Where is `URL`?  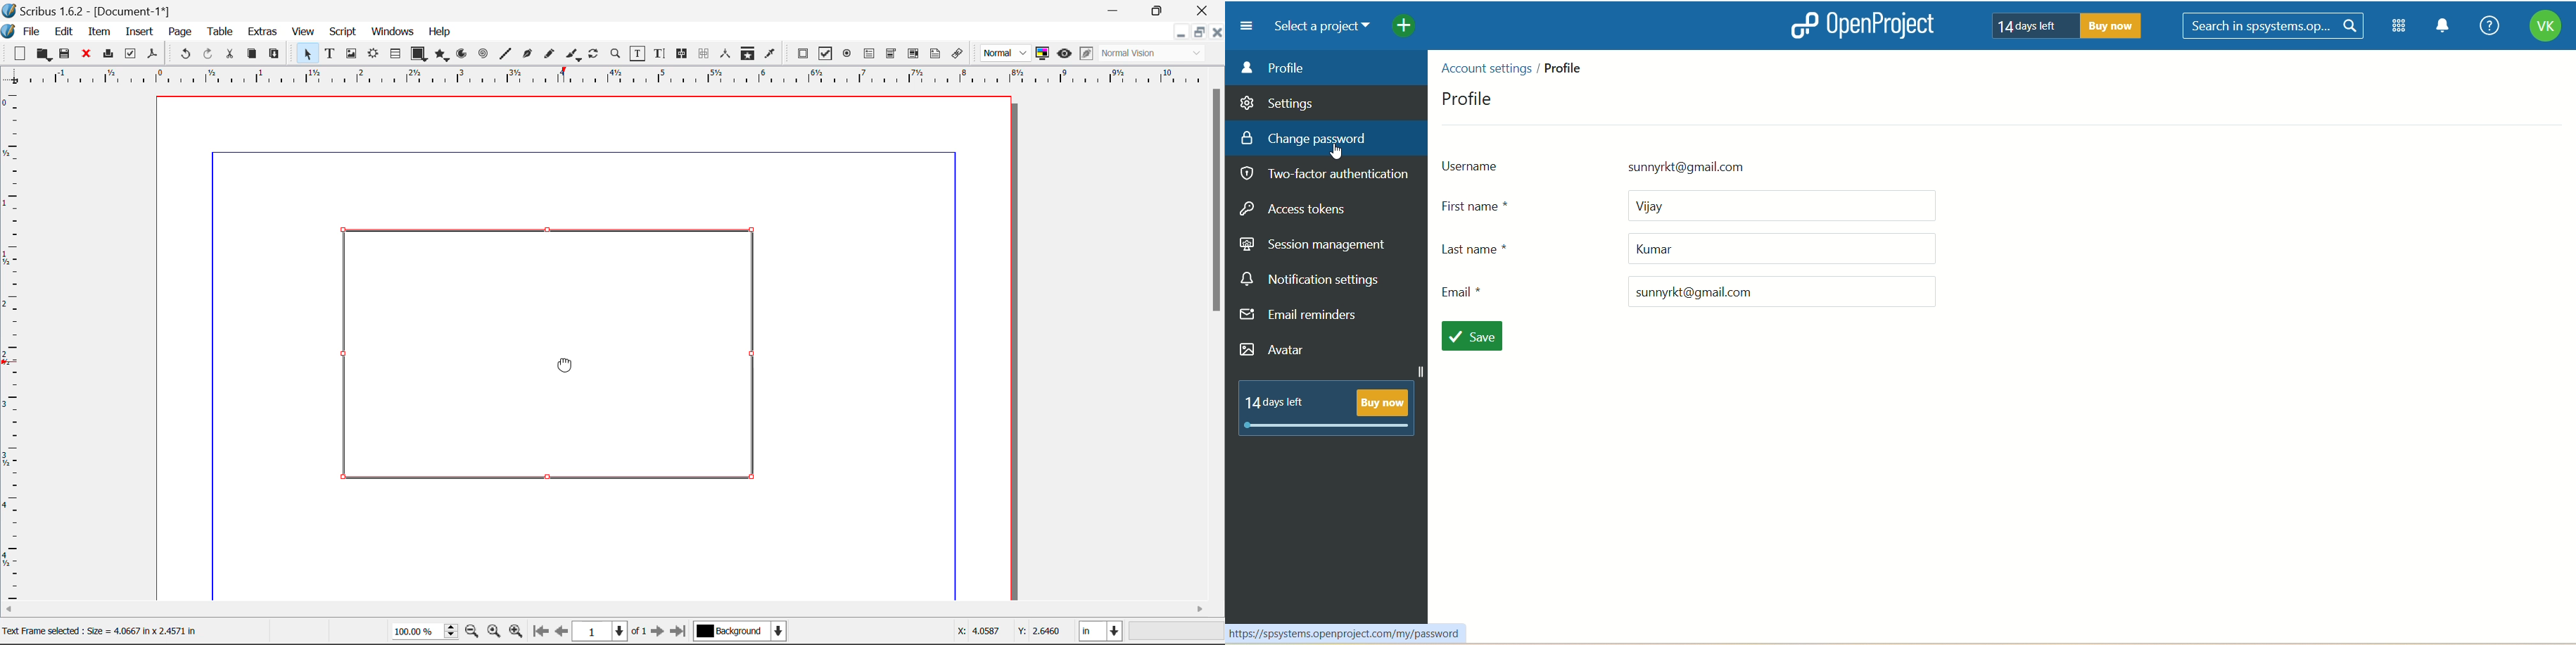
URL is located at coordinates (1344, 632).